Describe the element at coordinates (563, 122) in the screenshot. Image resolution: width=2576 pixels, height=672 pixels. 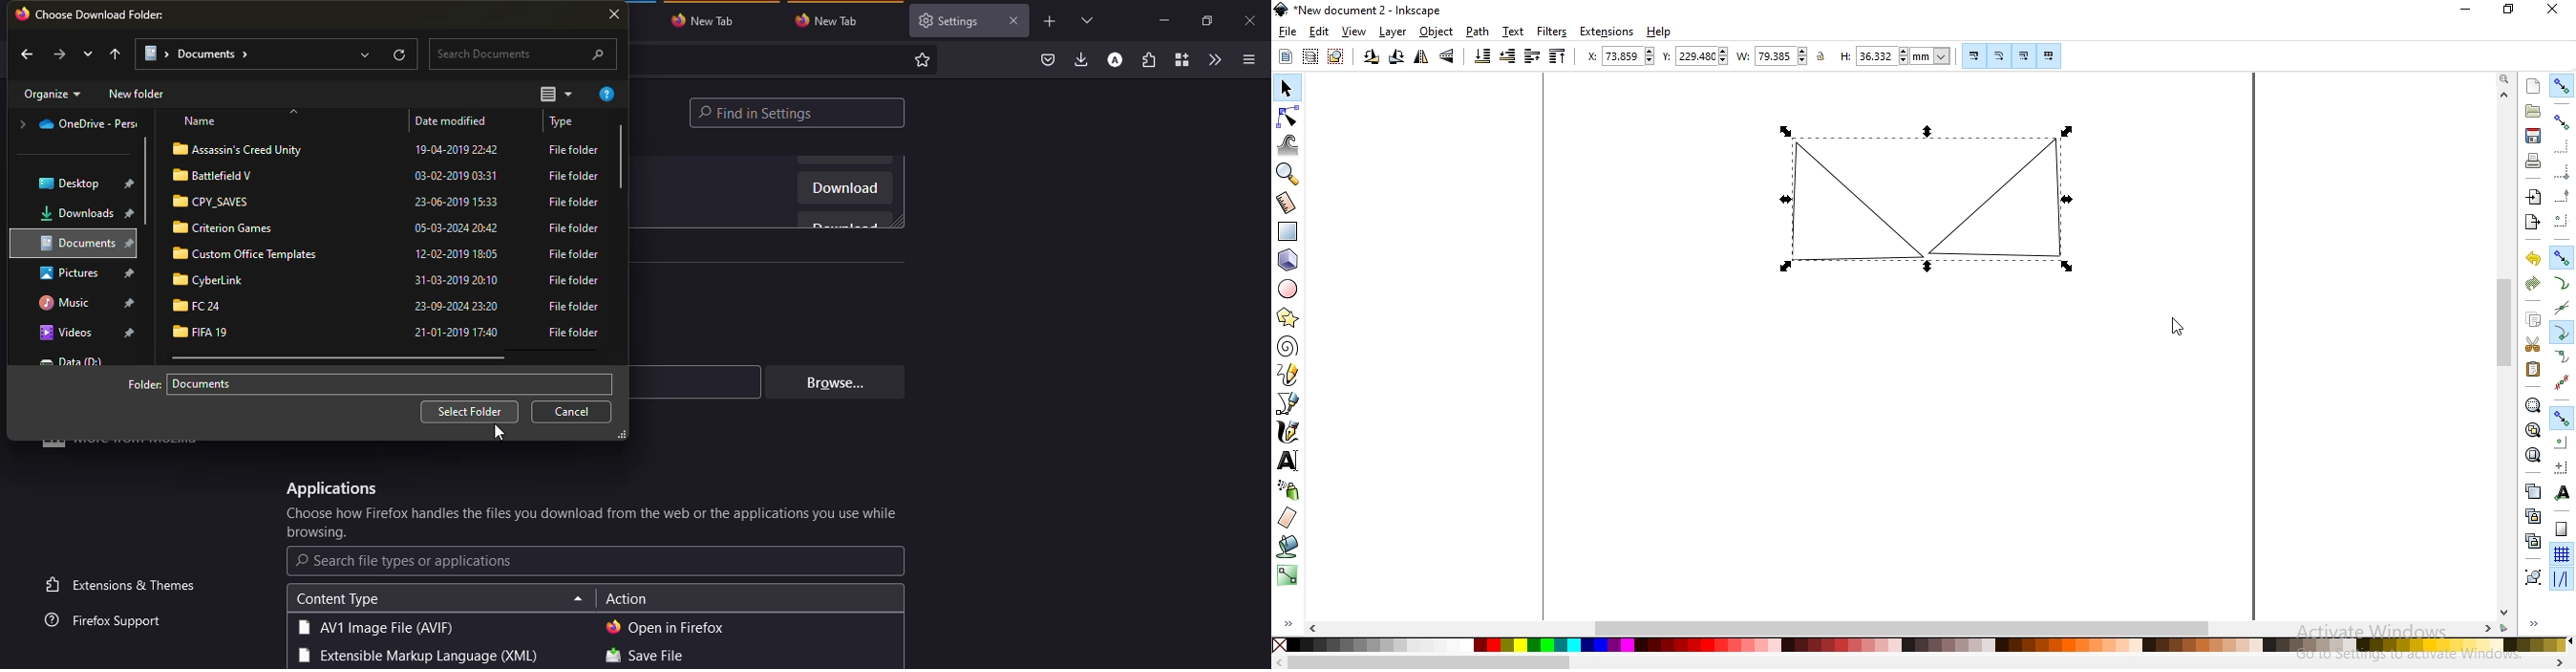
I see `type` at that location.